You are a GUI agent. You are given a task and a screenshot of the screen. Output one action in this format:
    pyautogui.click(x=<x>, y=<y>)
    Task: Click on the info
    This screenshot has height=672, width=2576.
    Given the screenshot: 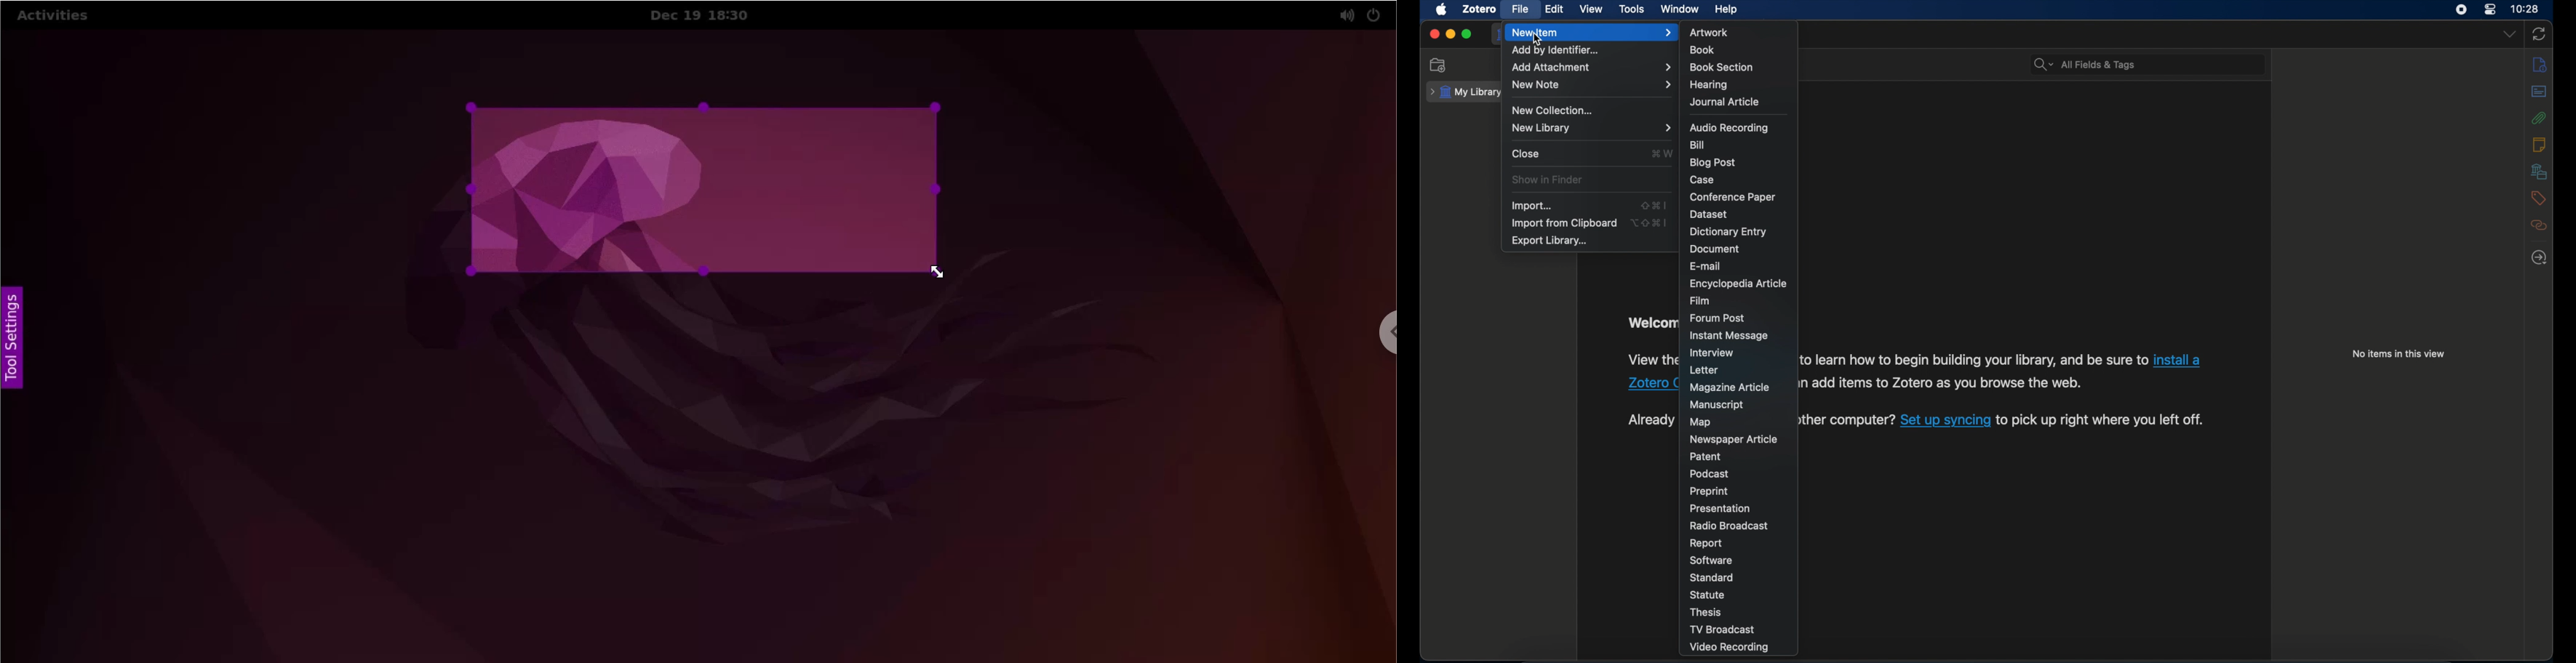 What is the action you would take?
    pyautogui.click(x=2540, y=64)
    